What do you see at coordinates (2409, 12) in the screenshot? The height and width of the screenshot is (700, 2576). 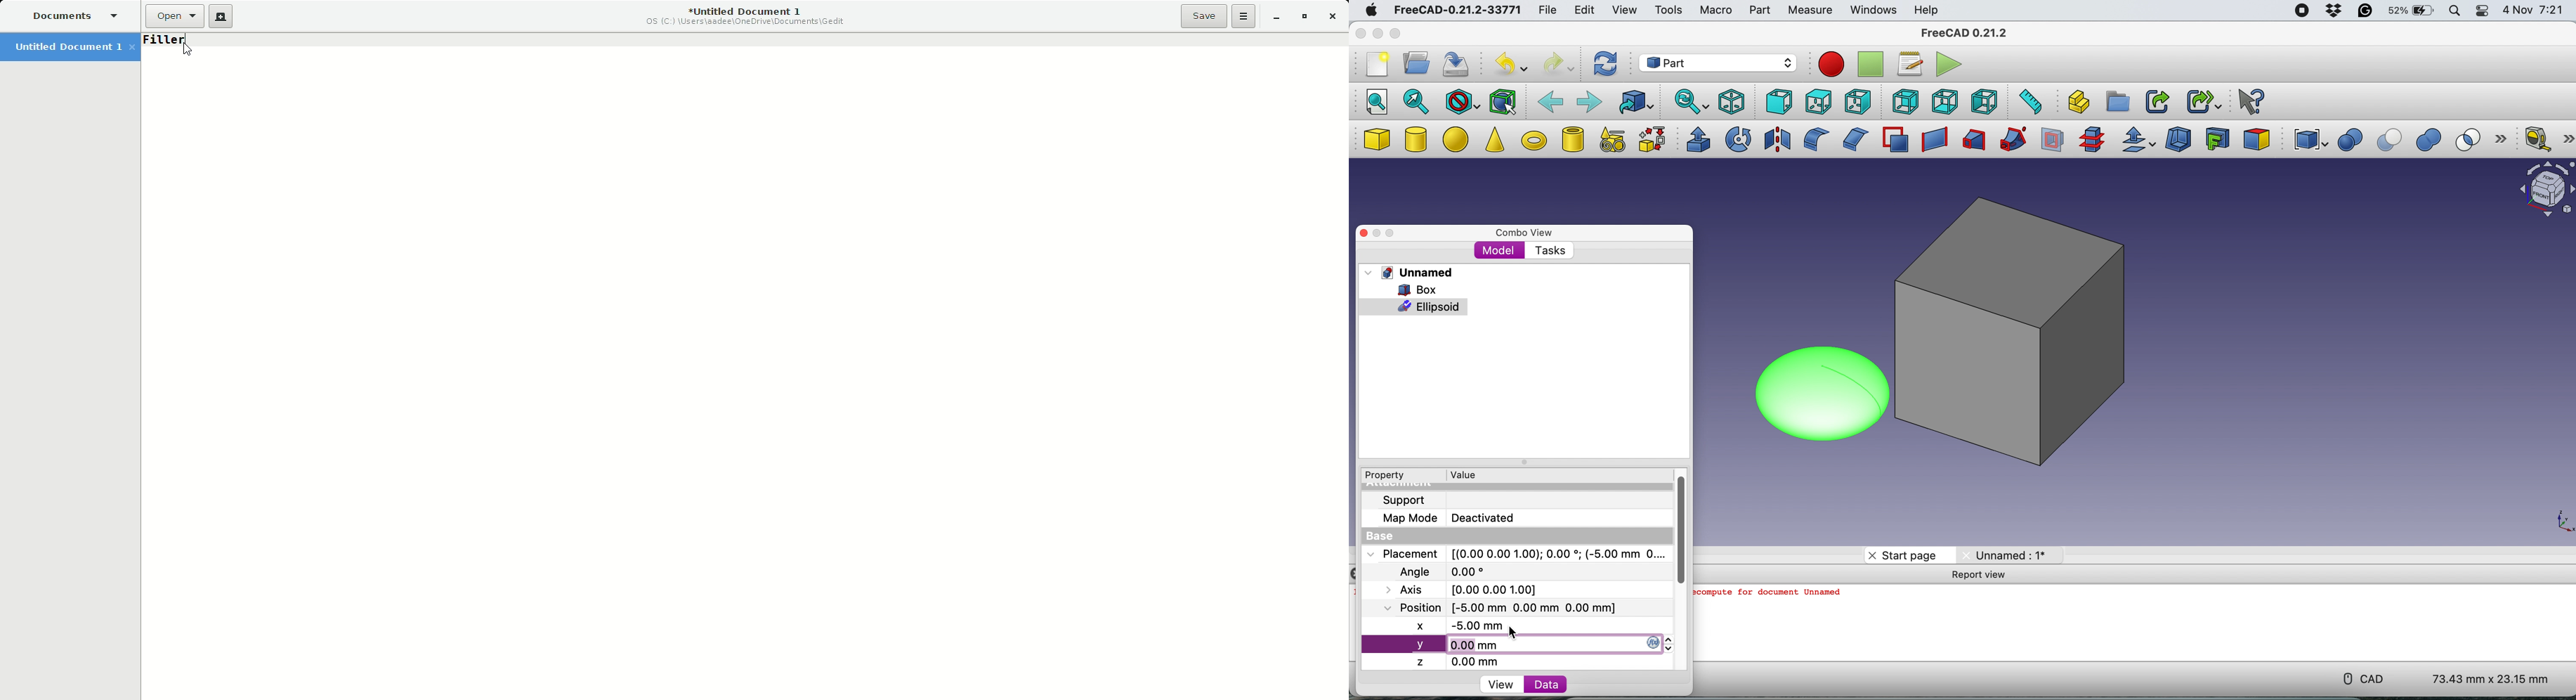 I see `battery` at bounding box center [2409, 12].